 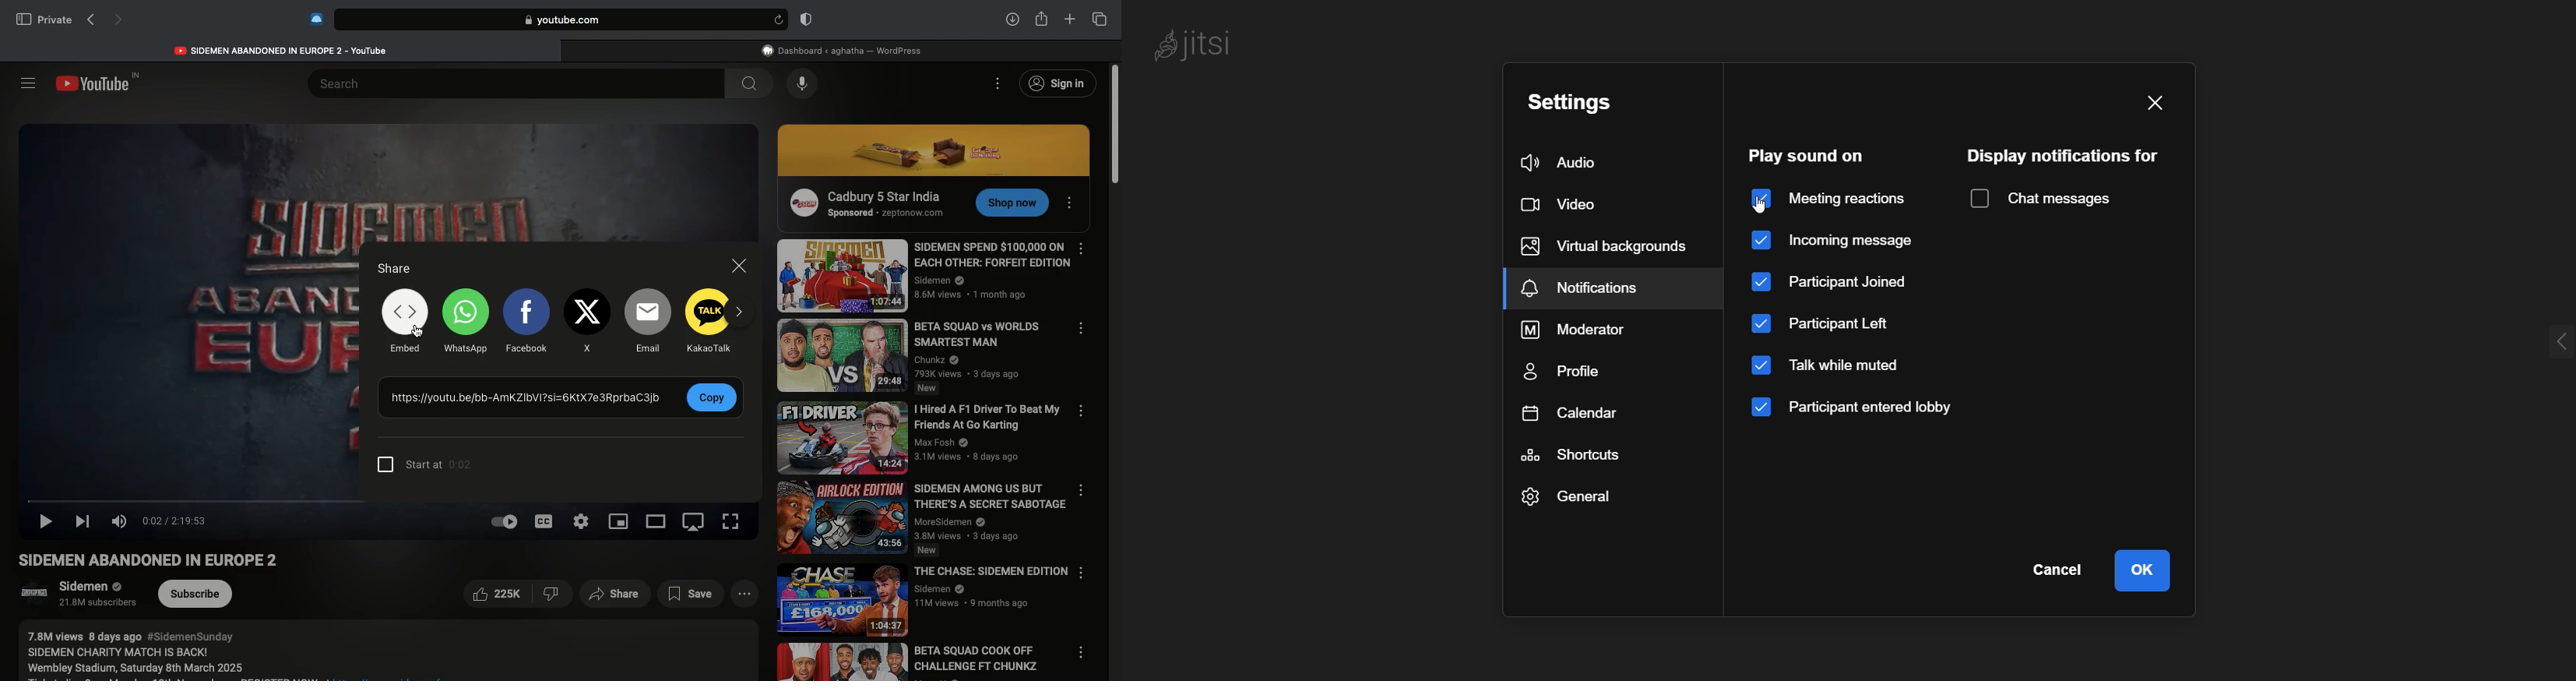 I want to click on Play, so click(x=48, y=524).